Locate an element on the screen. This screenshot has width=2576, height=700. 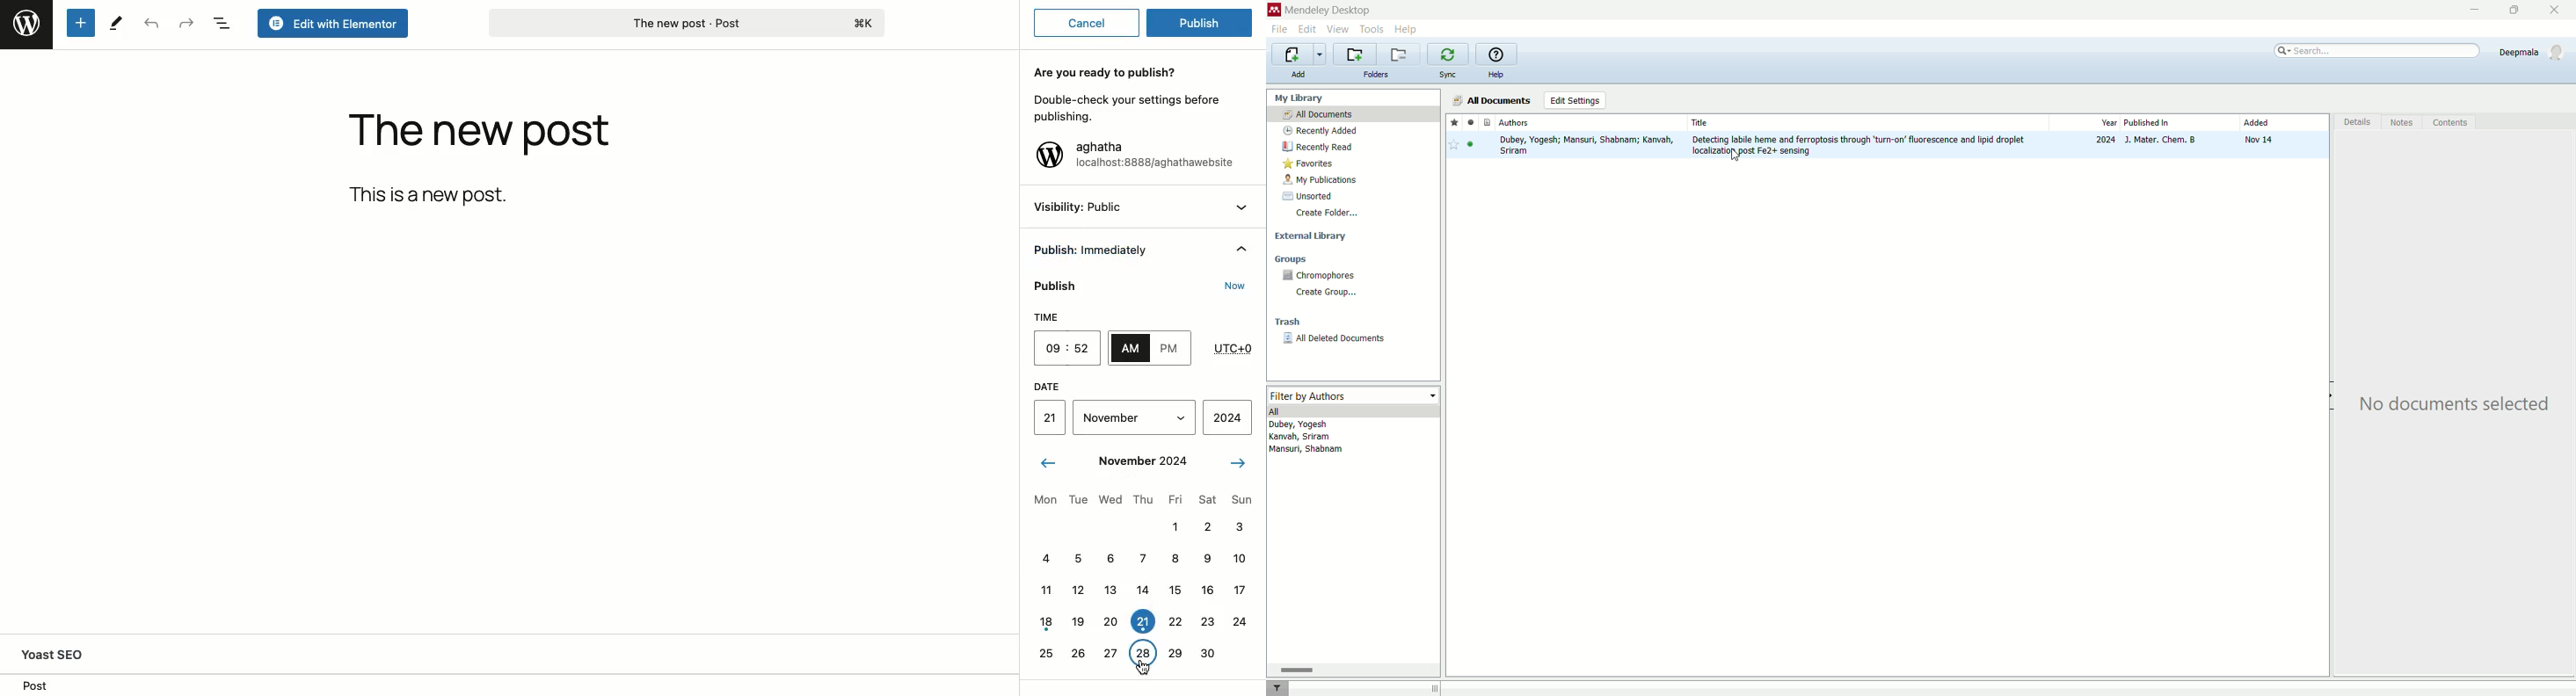
search is located at coordinates (2379, 49).